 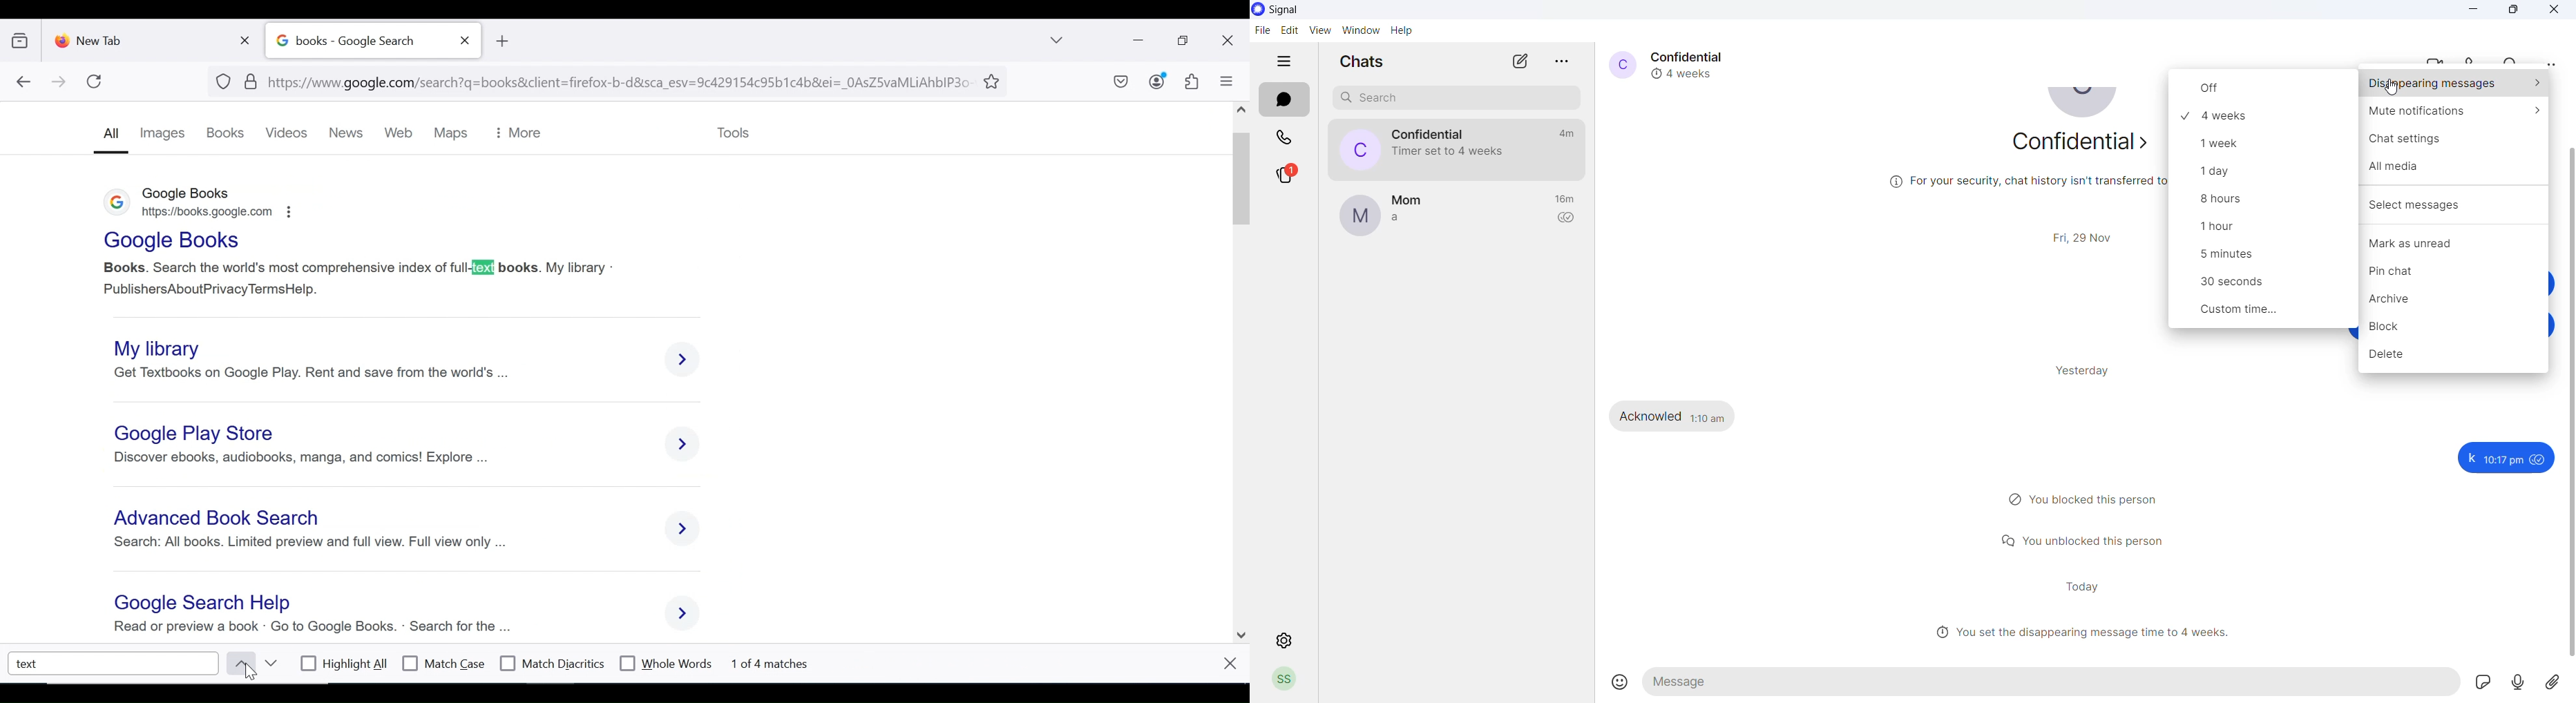 What do you see at coordinates (1290, 680) in the screenshot?
I see `profile` at bounding box center [1290, 680].